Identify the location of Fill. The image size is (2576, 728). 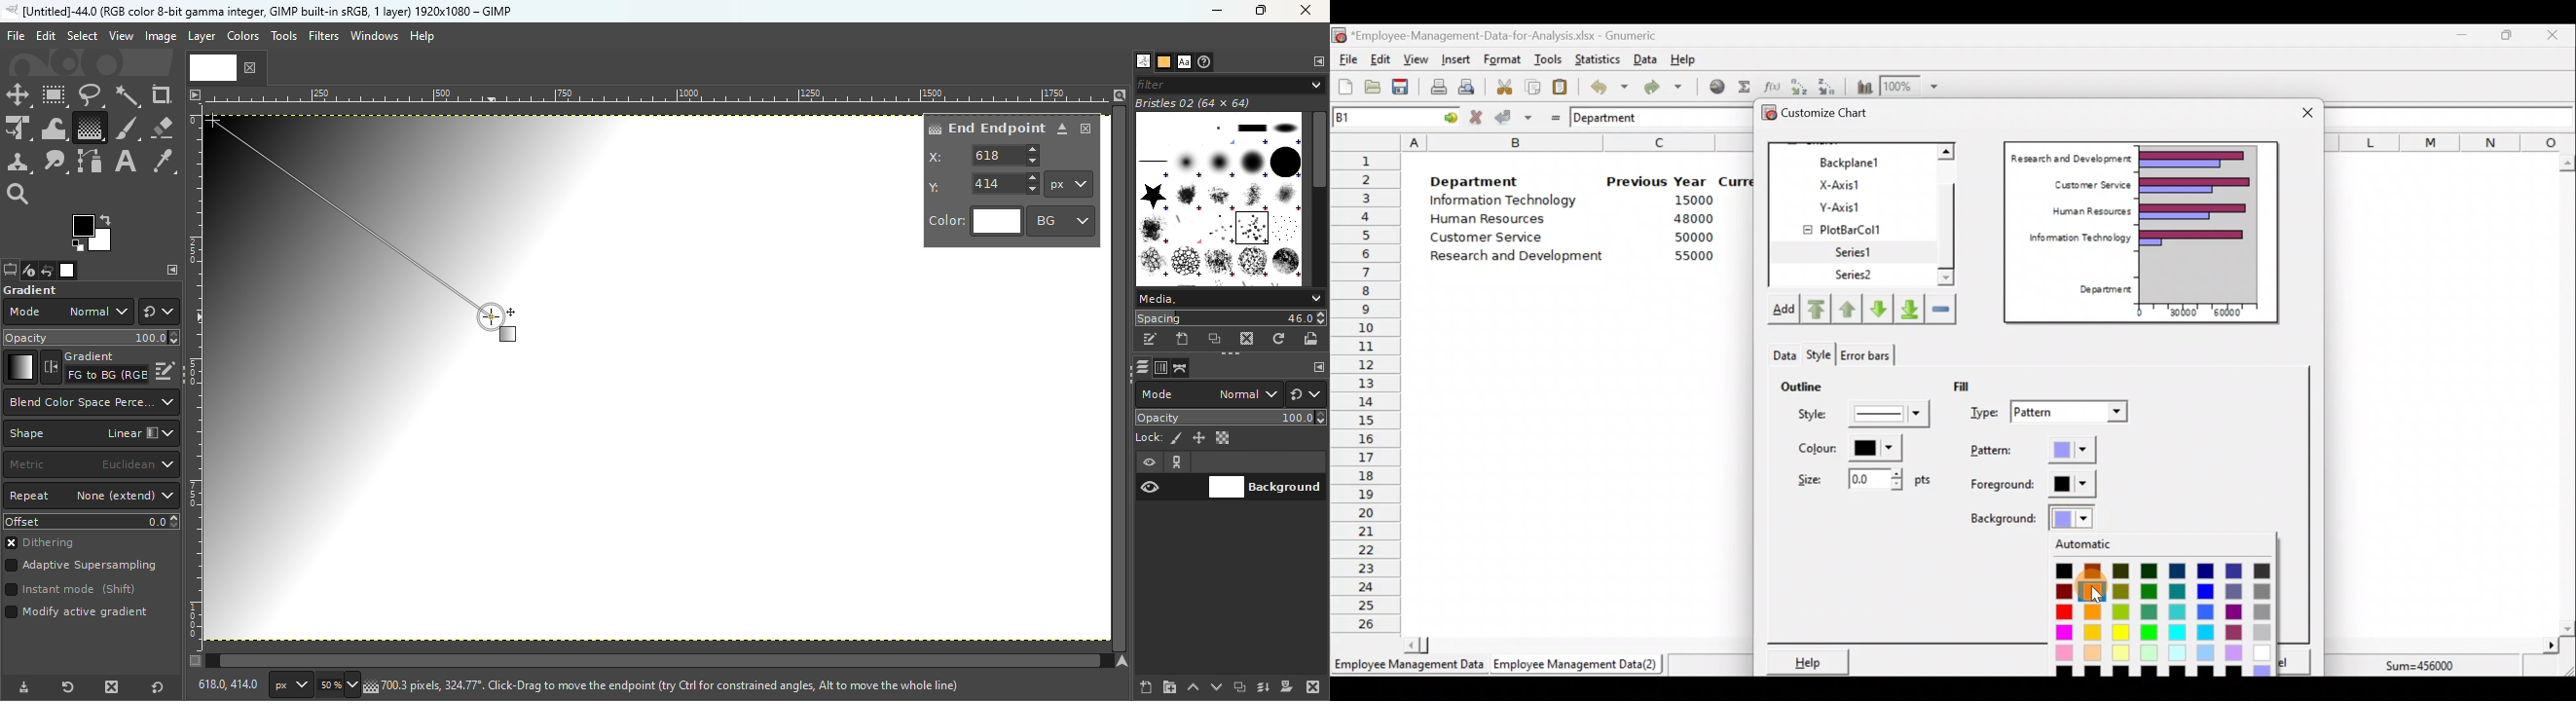
(1971, 385).